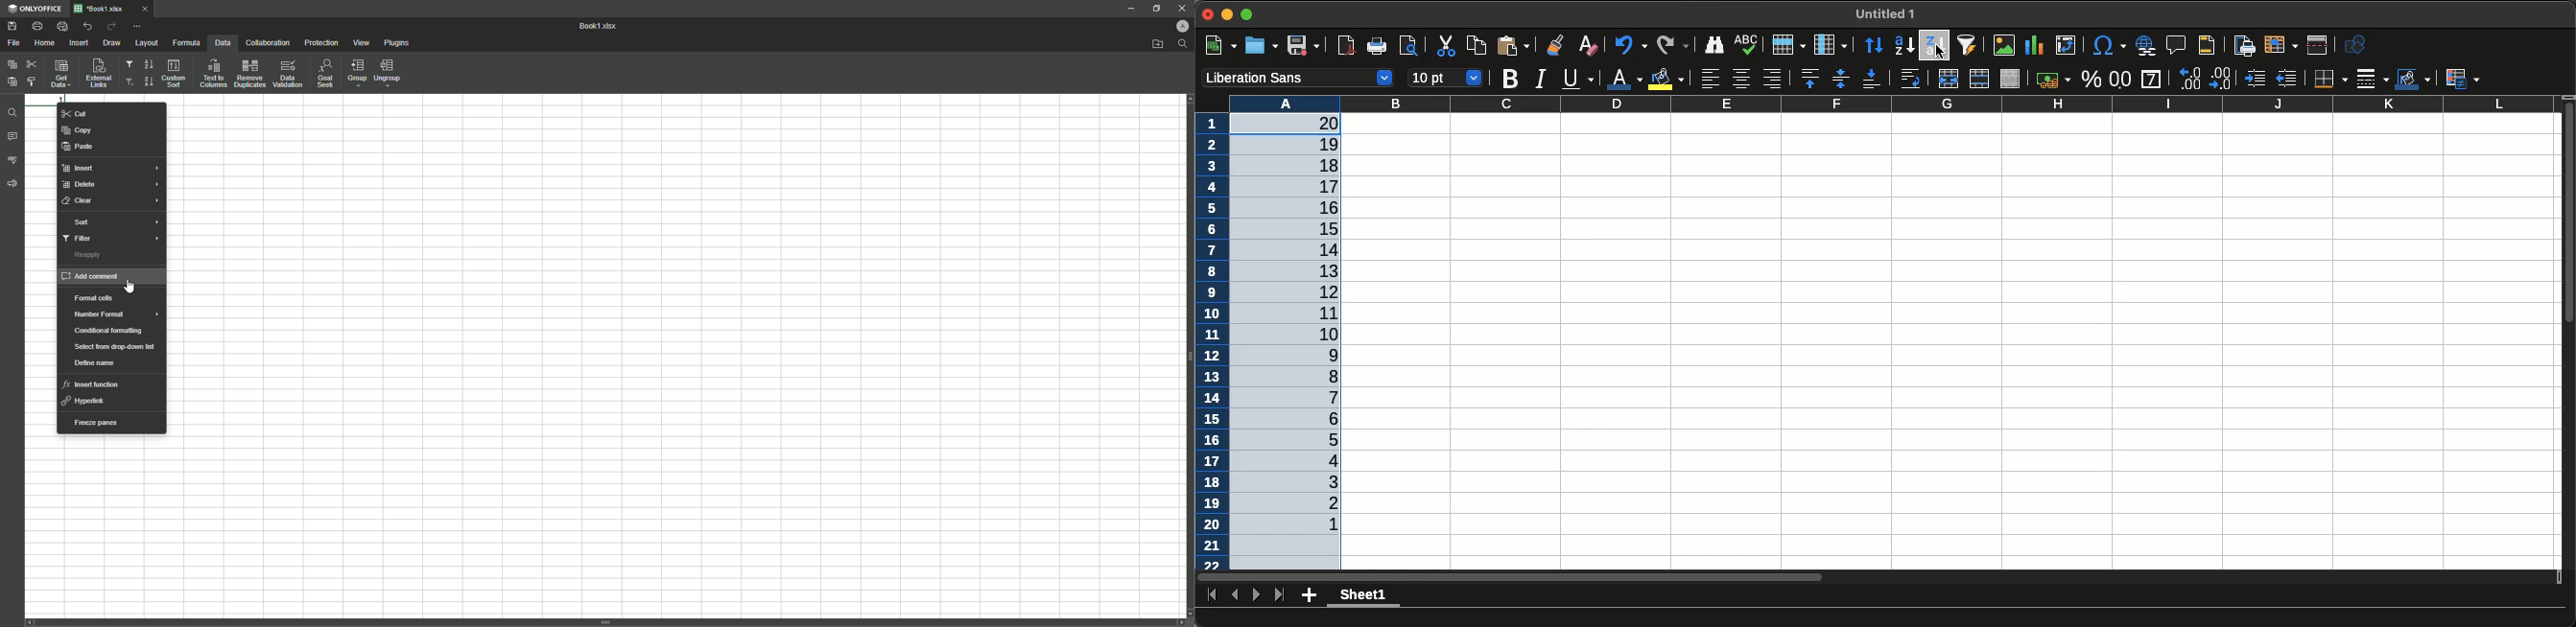 This screenshot has height=644, width=2576. What do you see at coordinates (606, 623) in the screenshot?
I see `vertical scroll bar` at bounding box center [606, 623].